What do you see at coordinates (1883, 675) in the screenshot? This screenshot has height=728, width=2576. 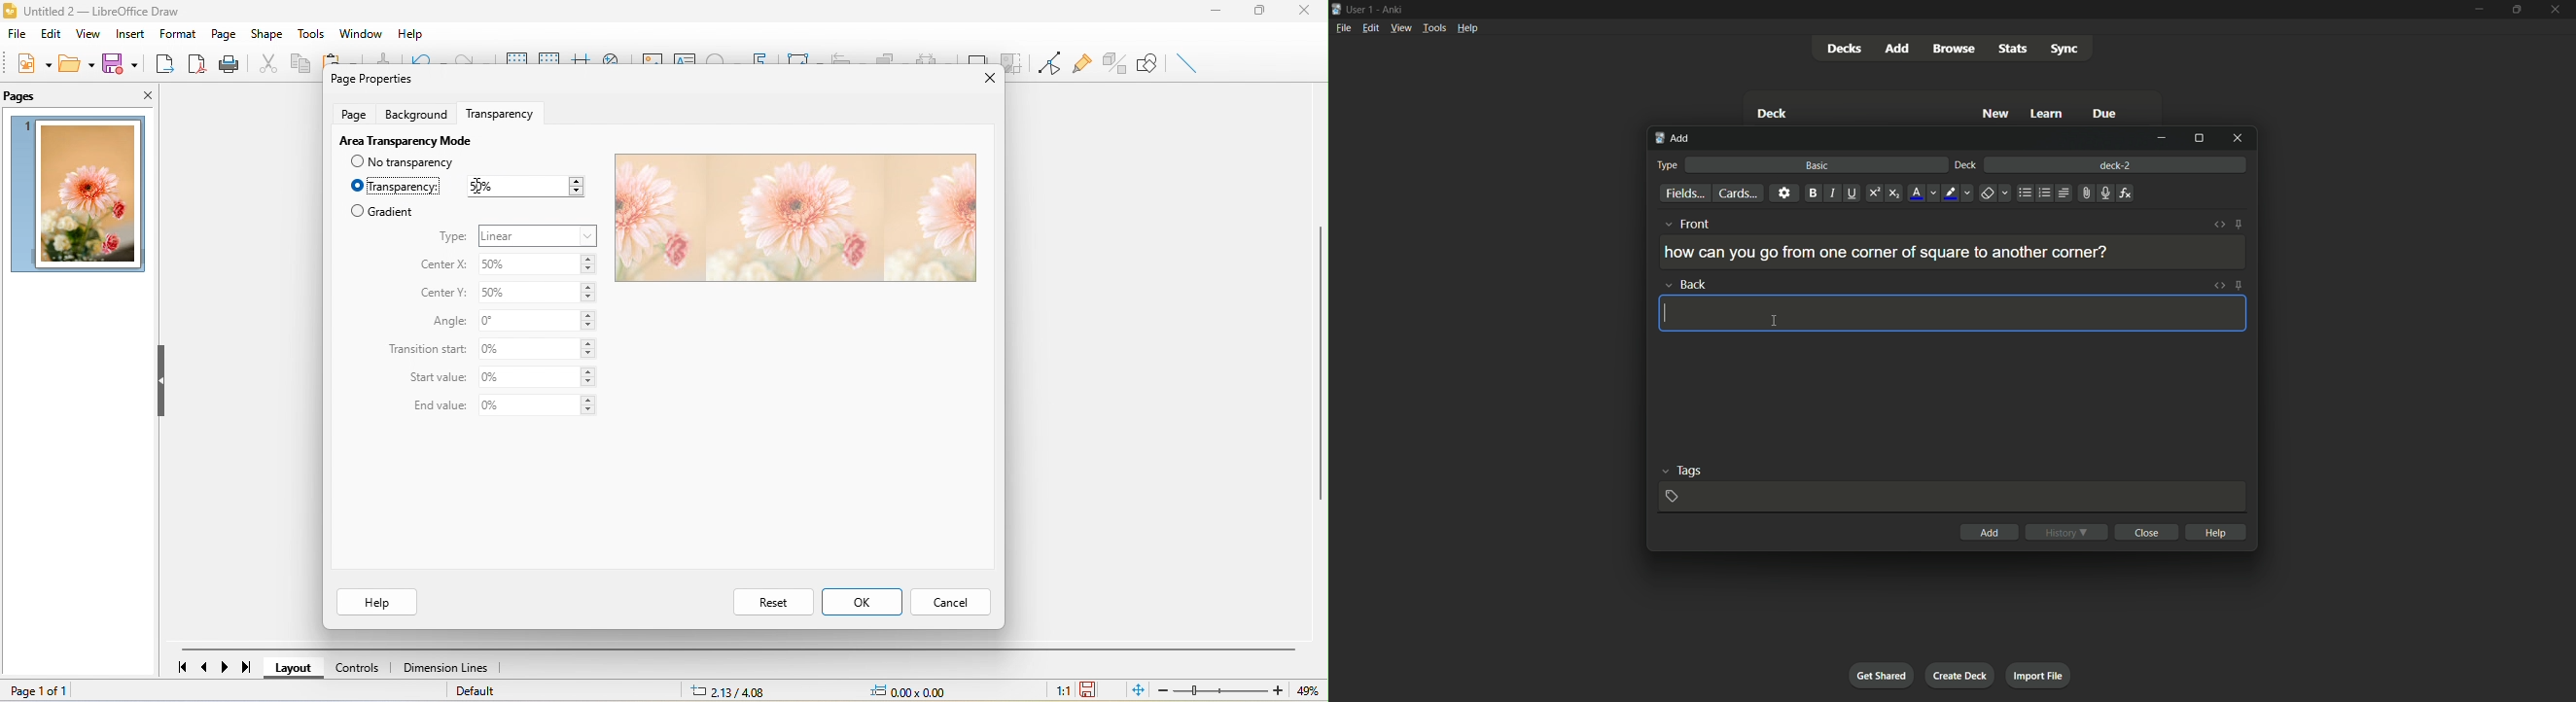 I see `get shared` at bounding box center [1883, 675].